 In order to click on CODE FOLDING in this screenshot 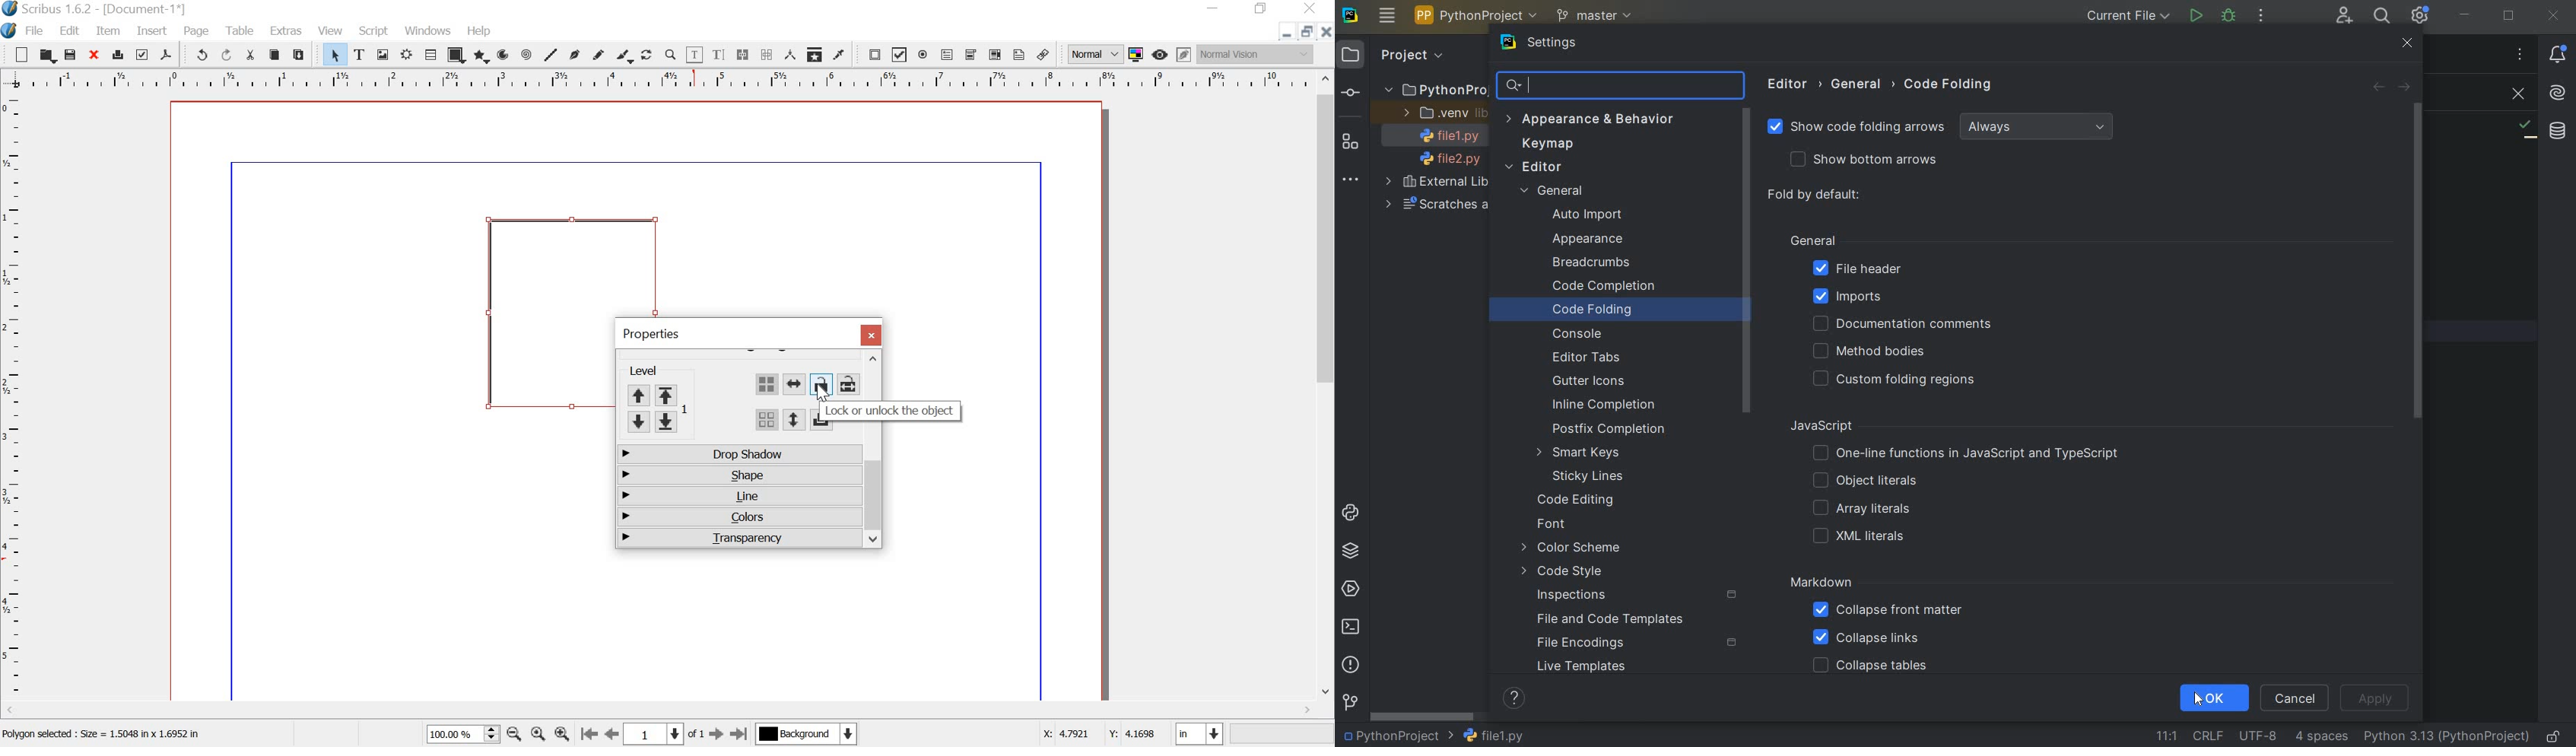, I will do `click(1610, 311)`.